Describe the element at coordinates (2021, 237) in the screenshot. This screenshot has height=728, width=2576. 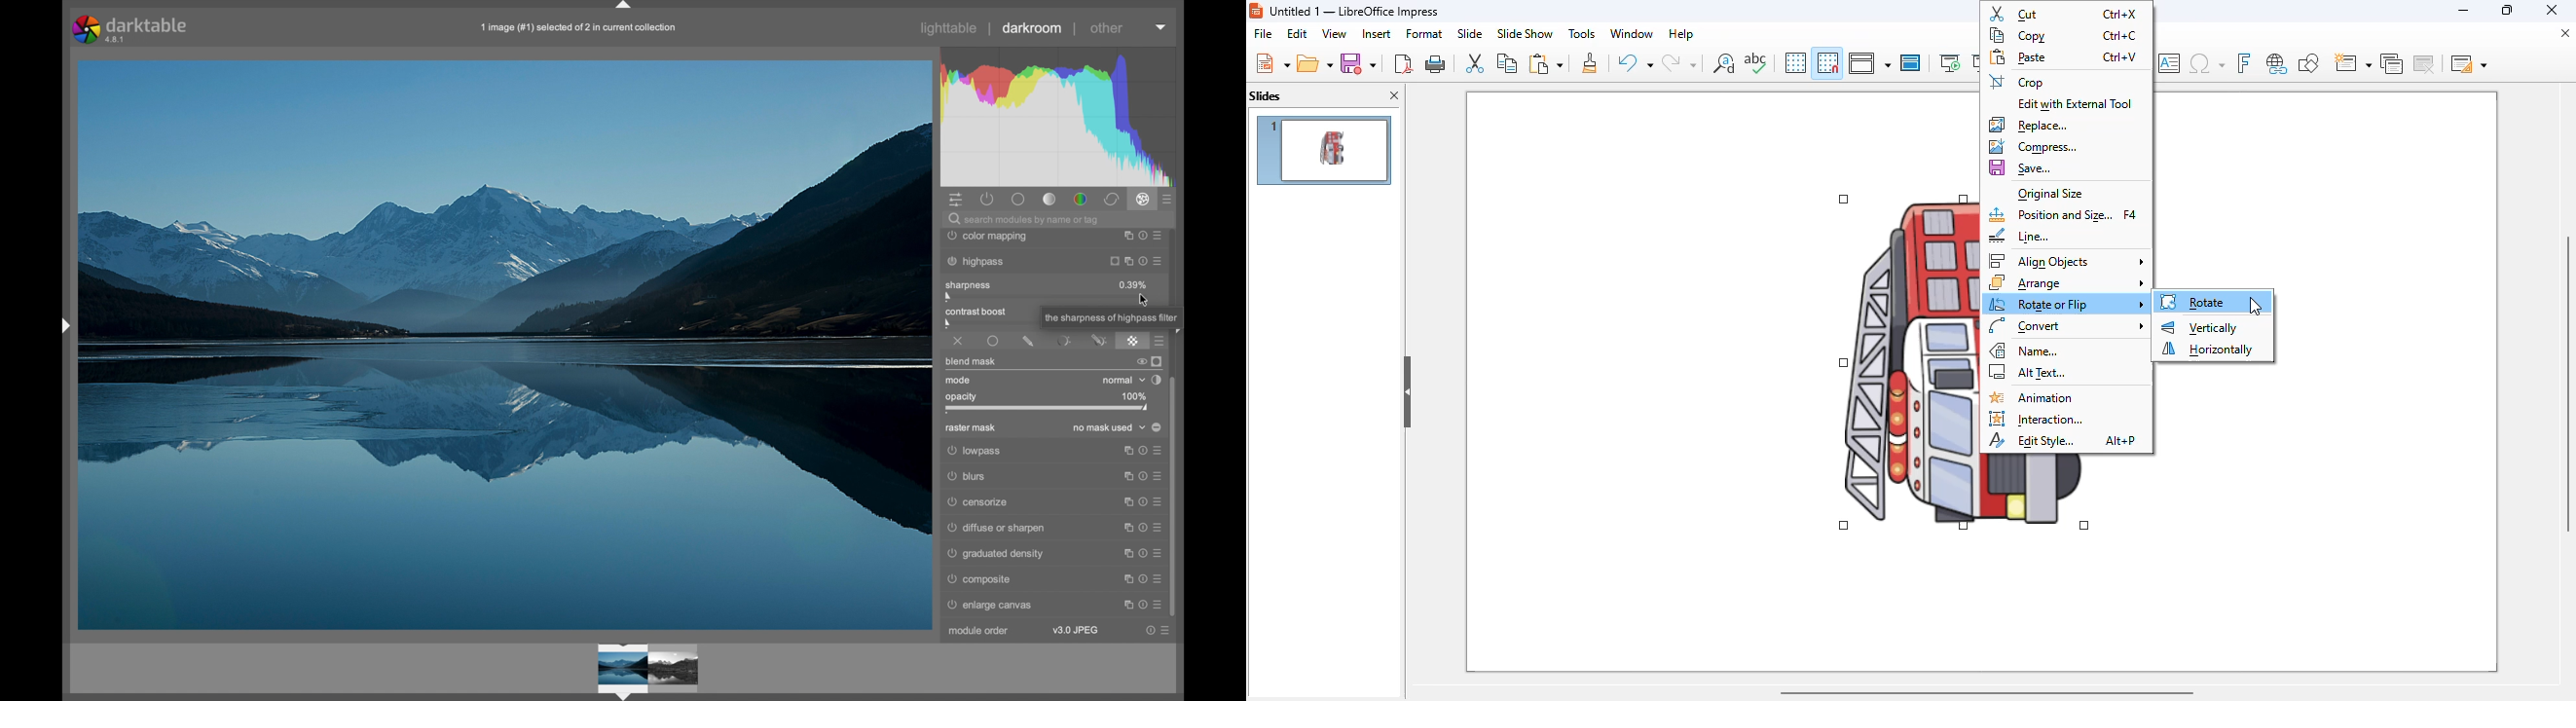
I see `line` at that location.